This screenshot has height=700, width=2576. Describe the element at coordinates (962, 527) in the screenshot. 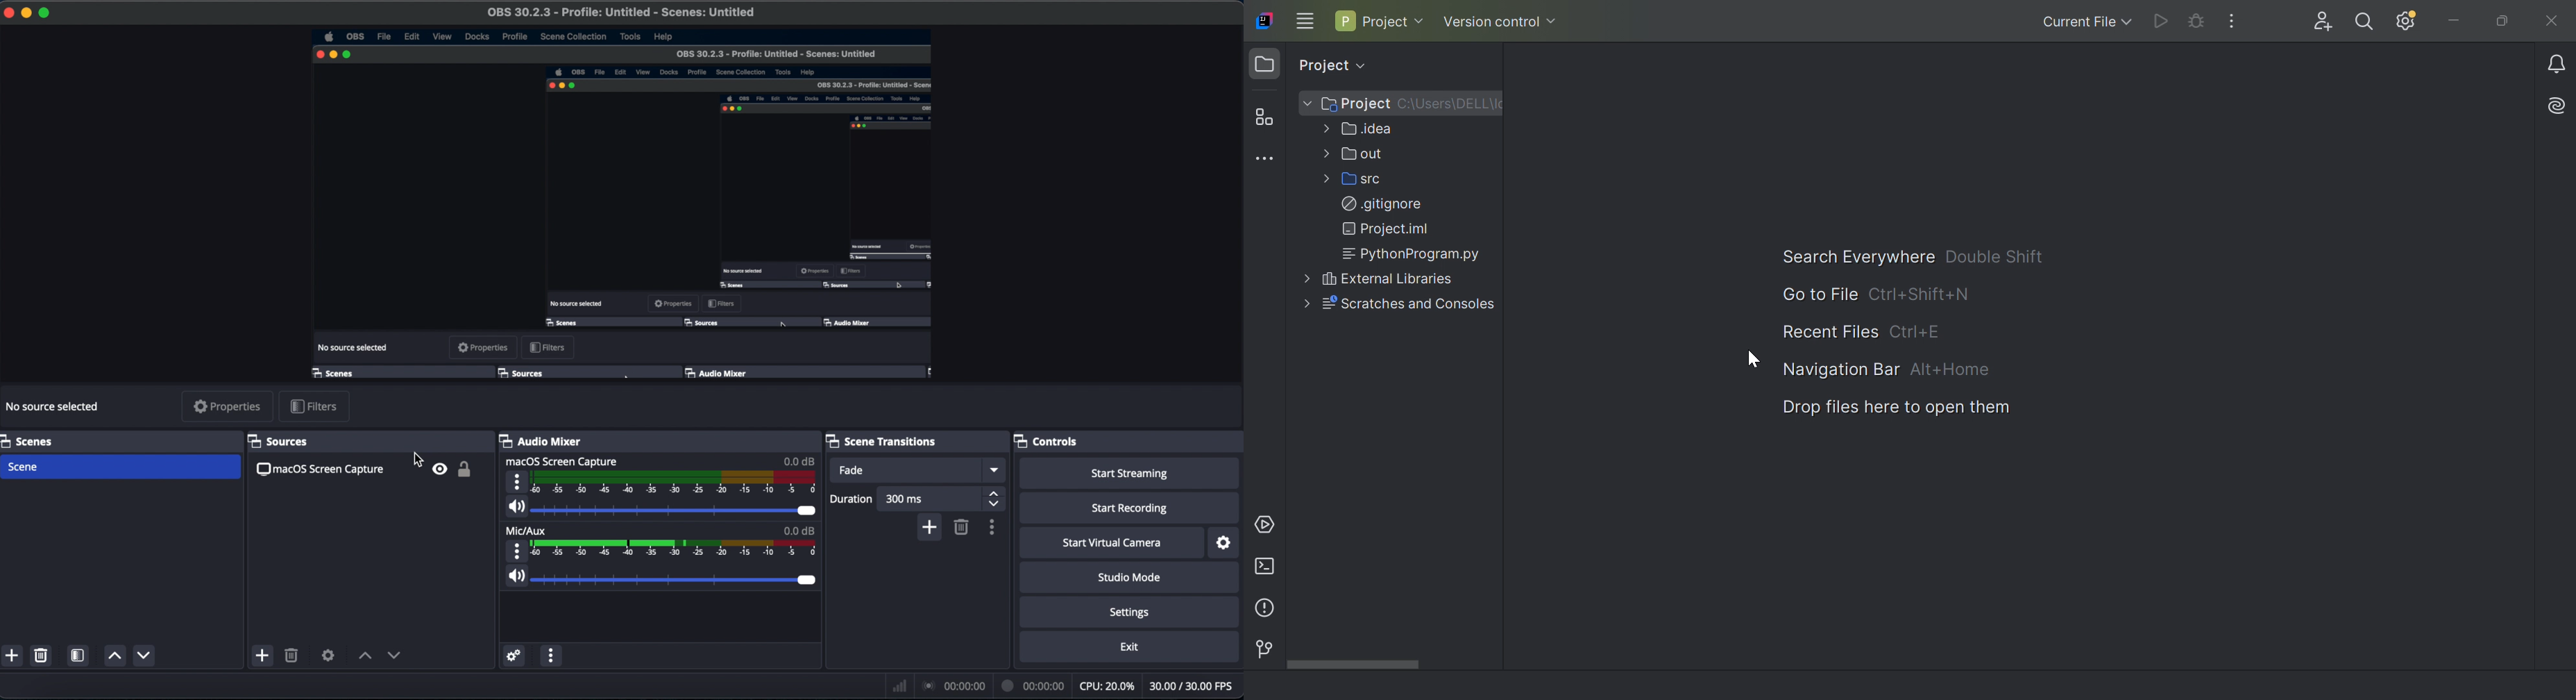

I see `remove configurable transition` at that location.